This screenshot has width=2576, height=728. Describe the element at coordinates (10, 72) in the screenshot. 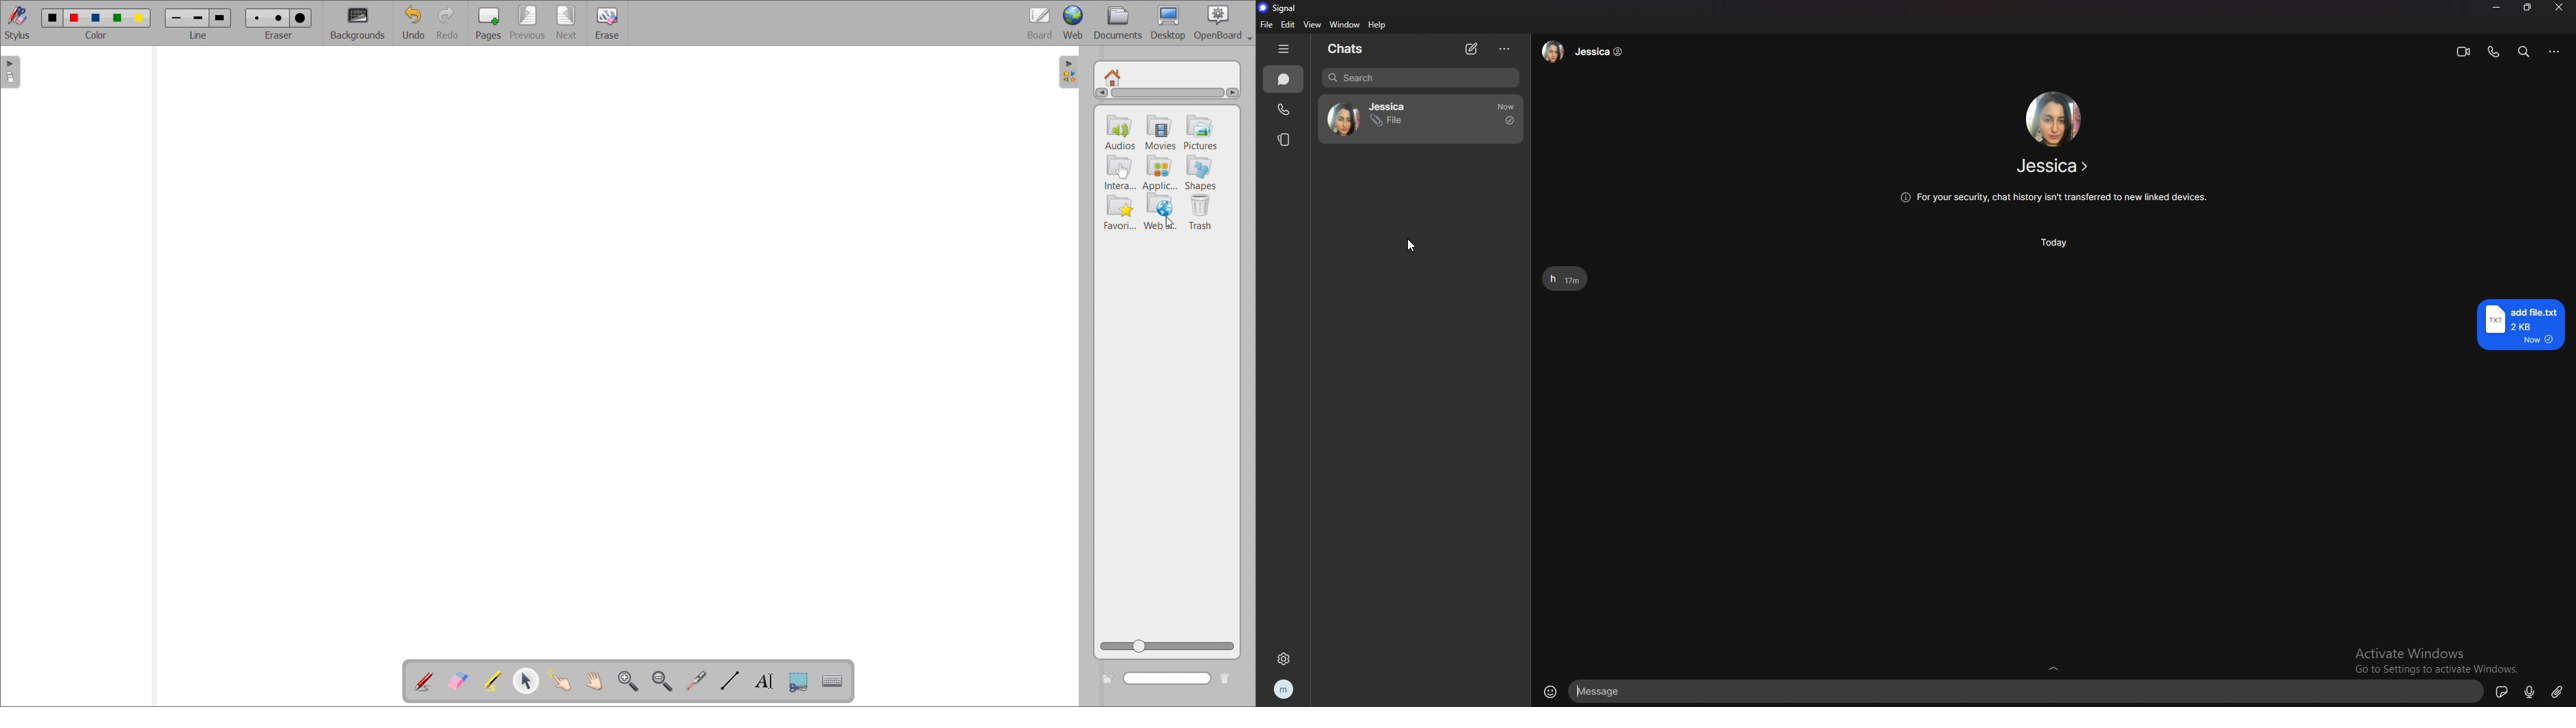

I see `open page view` at that location.